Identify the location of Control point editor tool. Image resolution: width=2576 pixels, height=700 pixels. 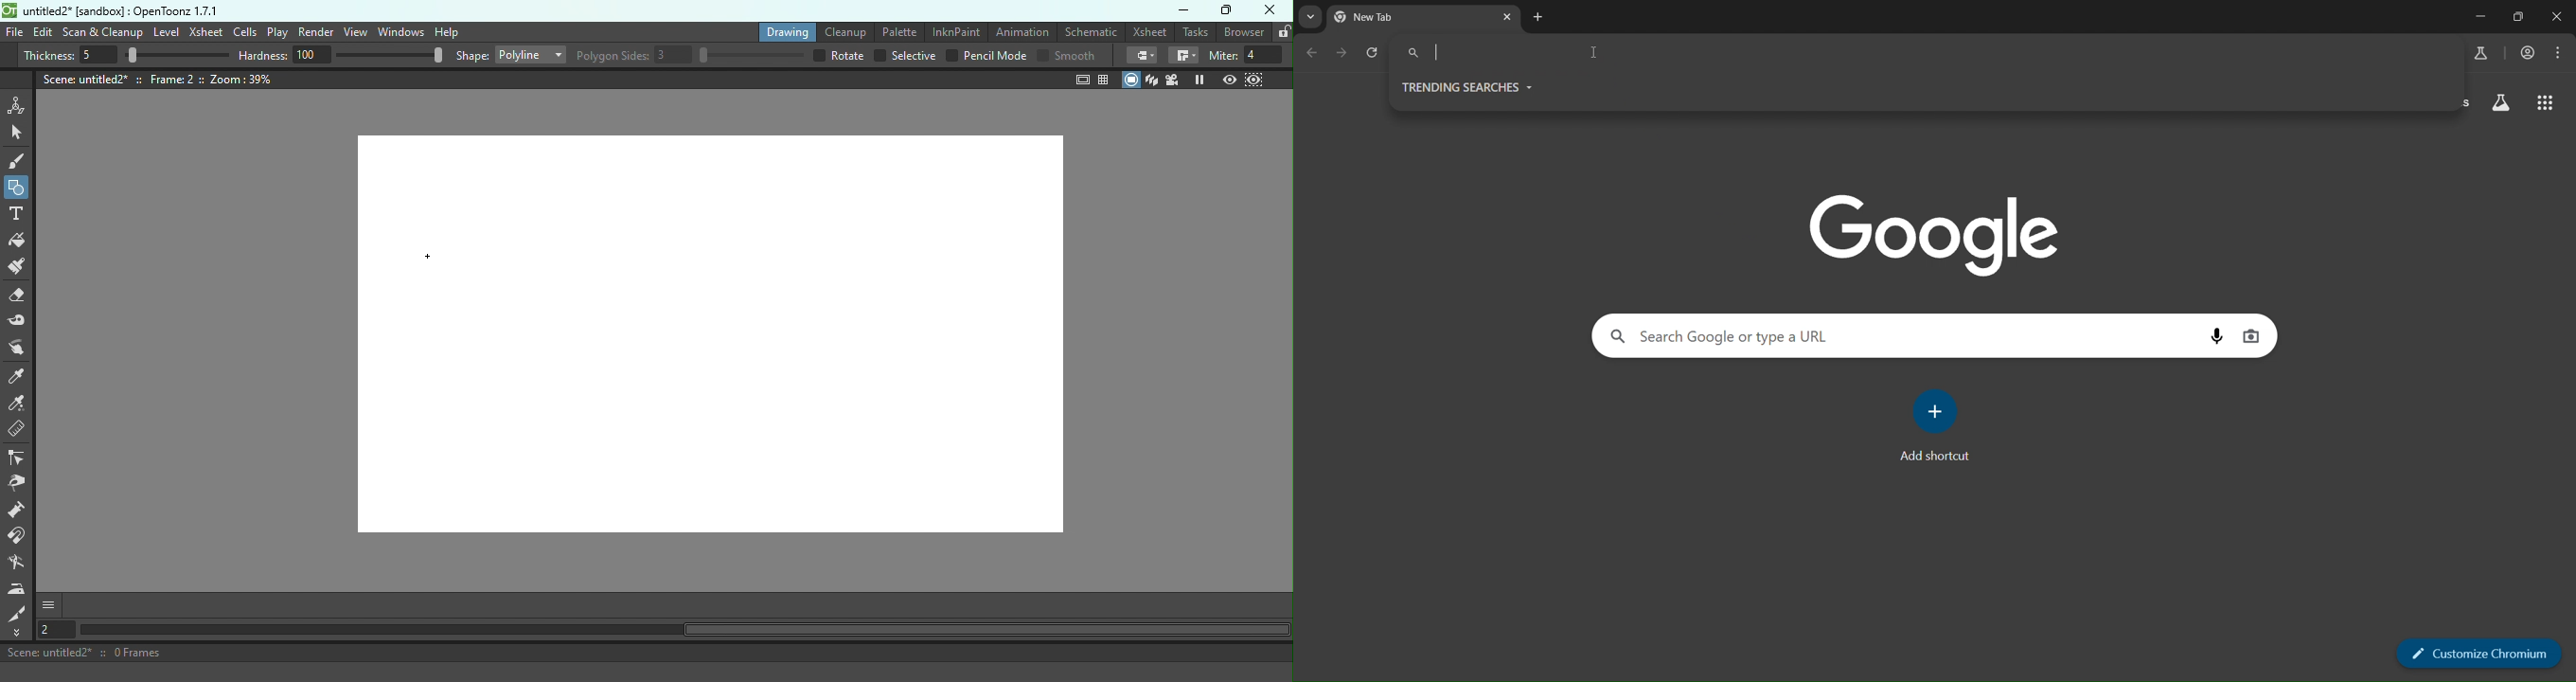
(19, 458).